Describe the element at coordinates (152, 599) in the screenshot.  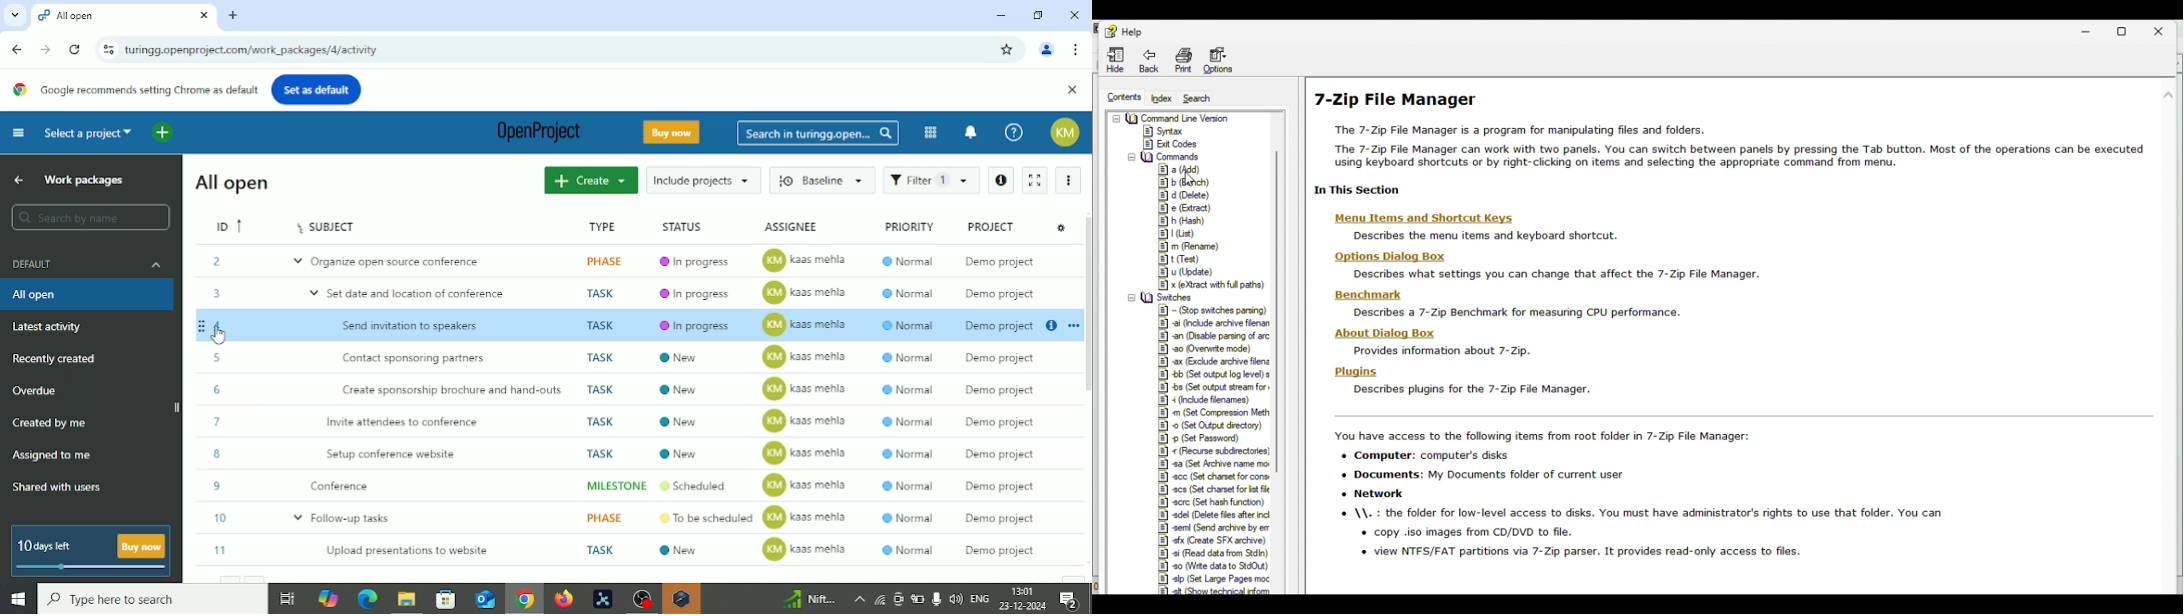
I see `Search` at that location.